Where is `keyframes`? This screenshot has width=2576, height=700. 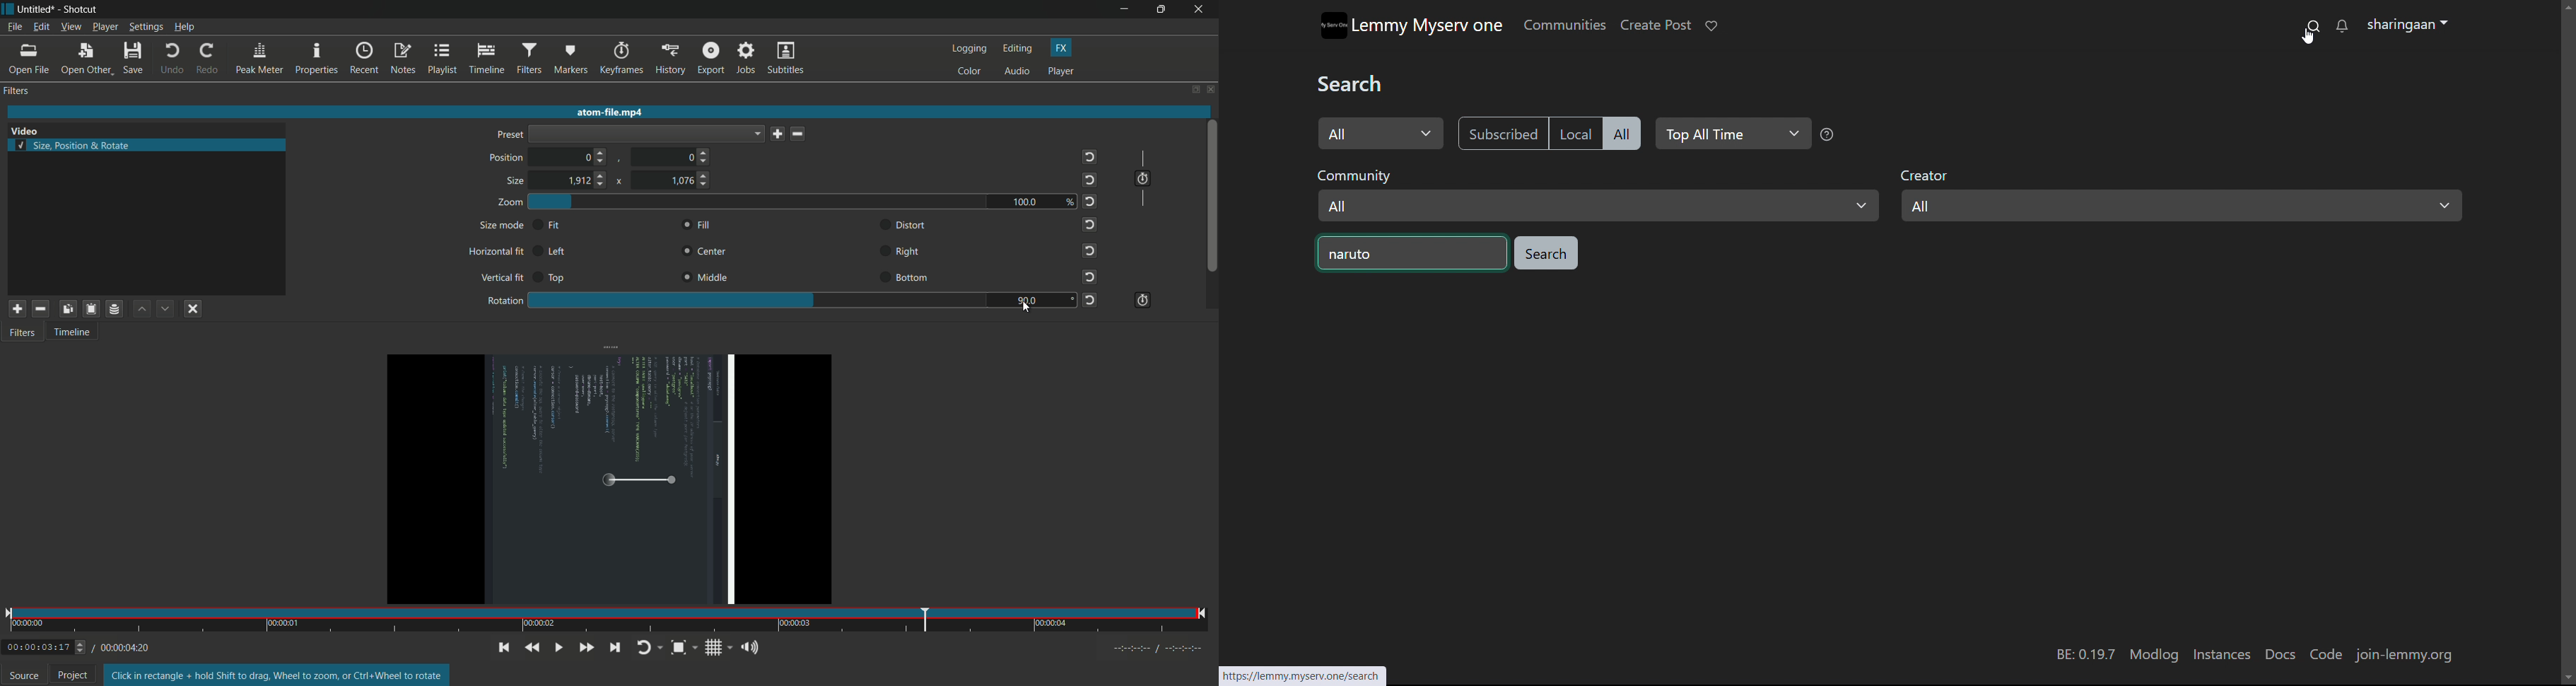 keyframes is located at coordinates (620, 59).